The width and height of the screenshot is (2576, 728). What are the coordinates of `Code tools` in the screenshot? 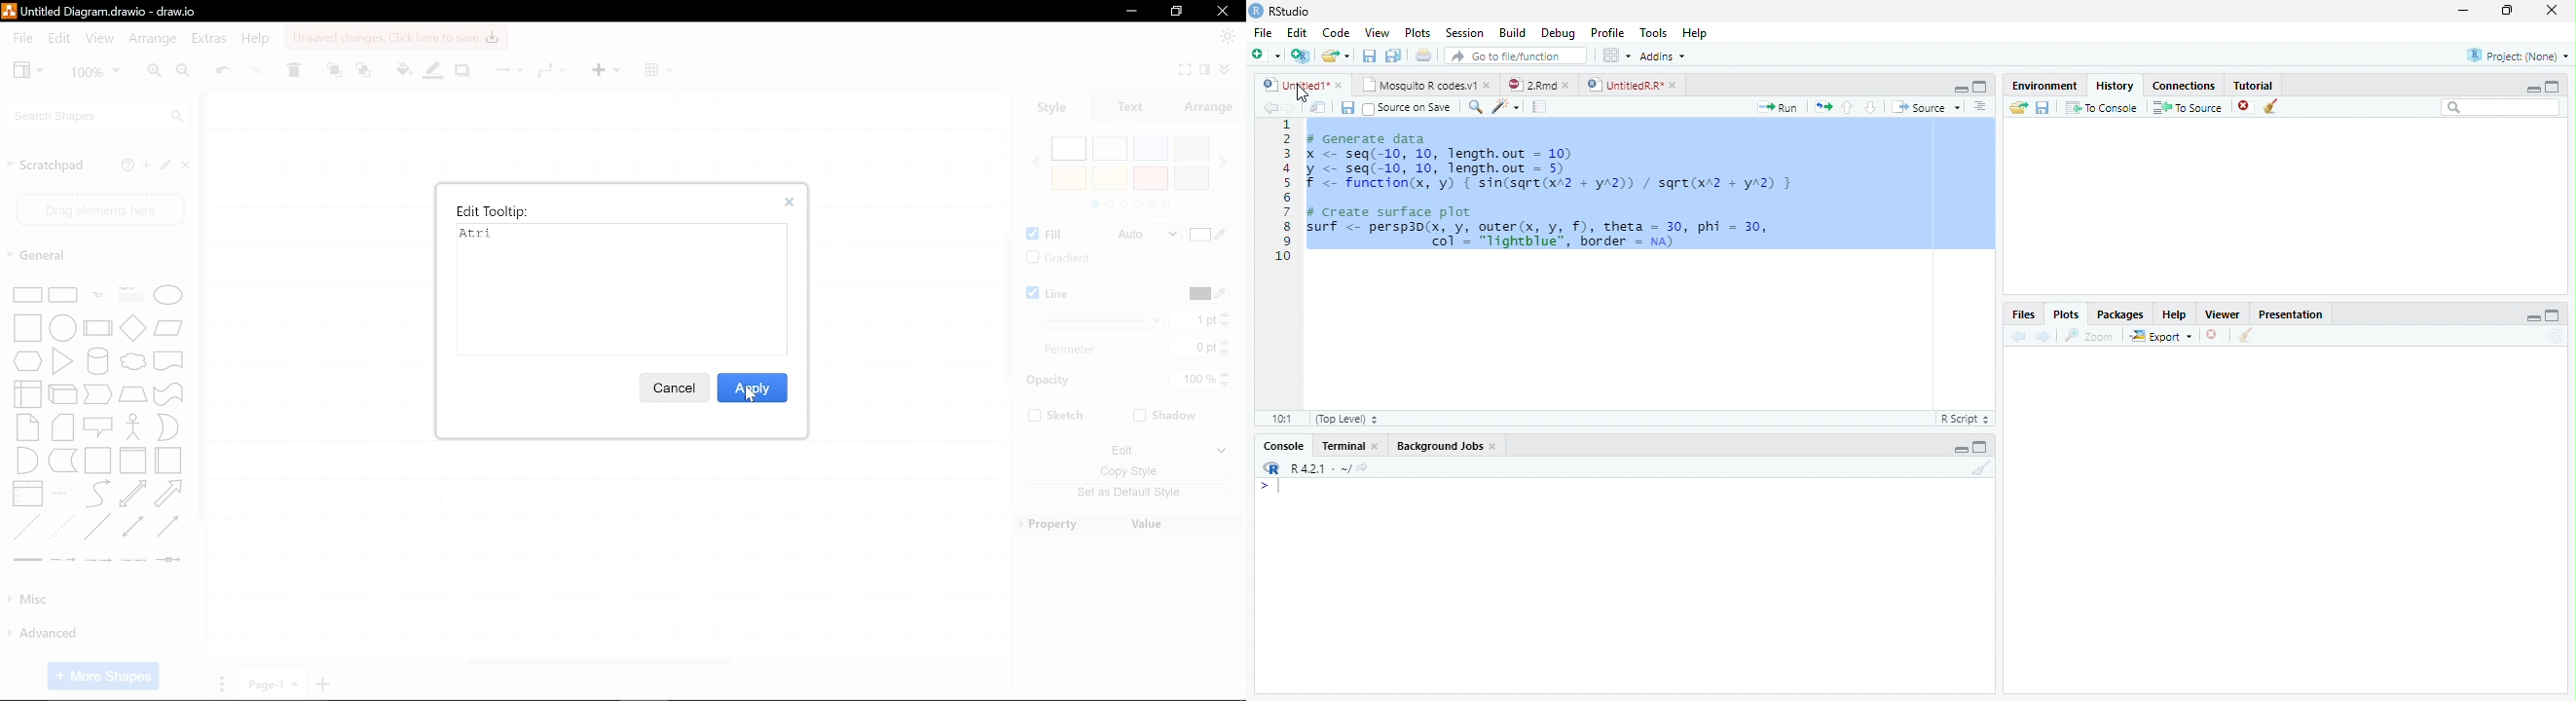 It's located at (1506, 106).